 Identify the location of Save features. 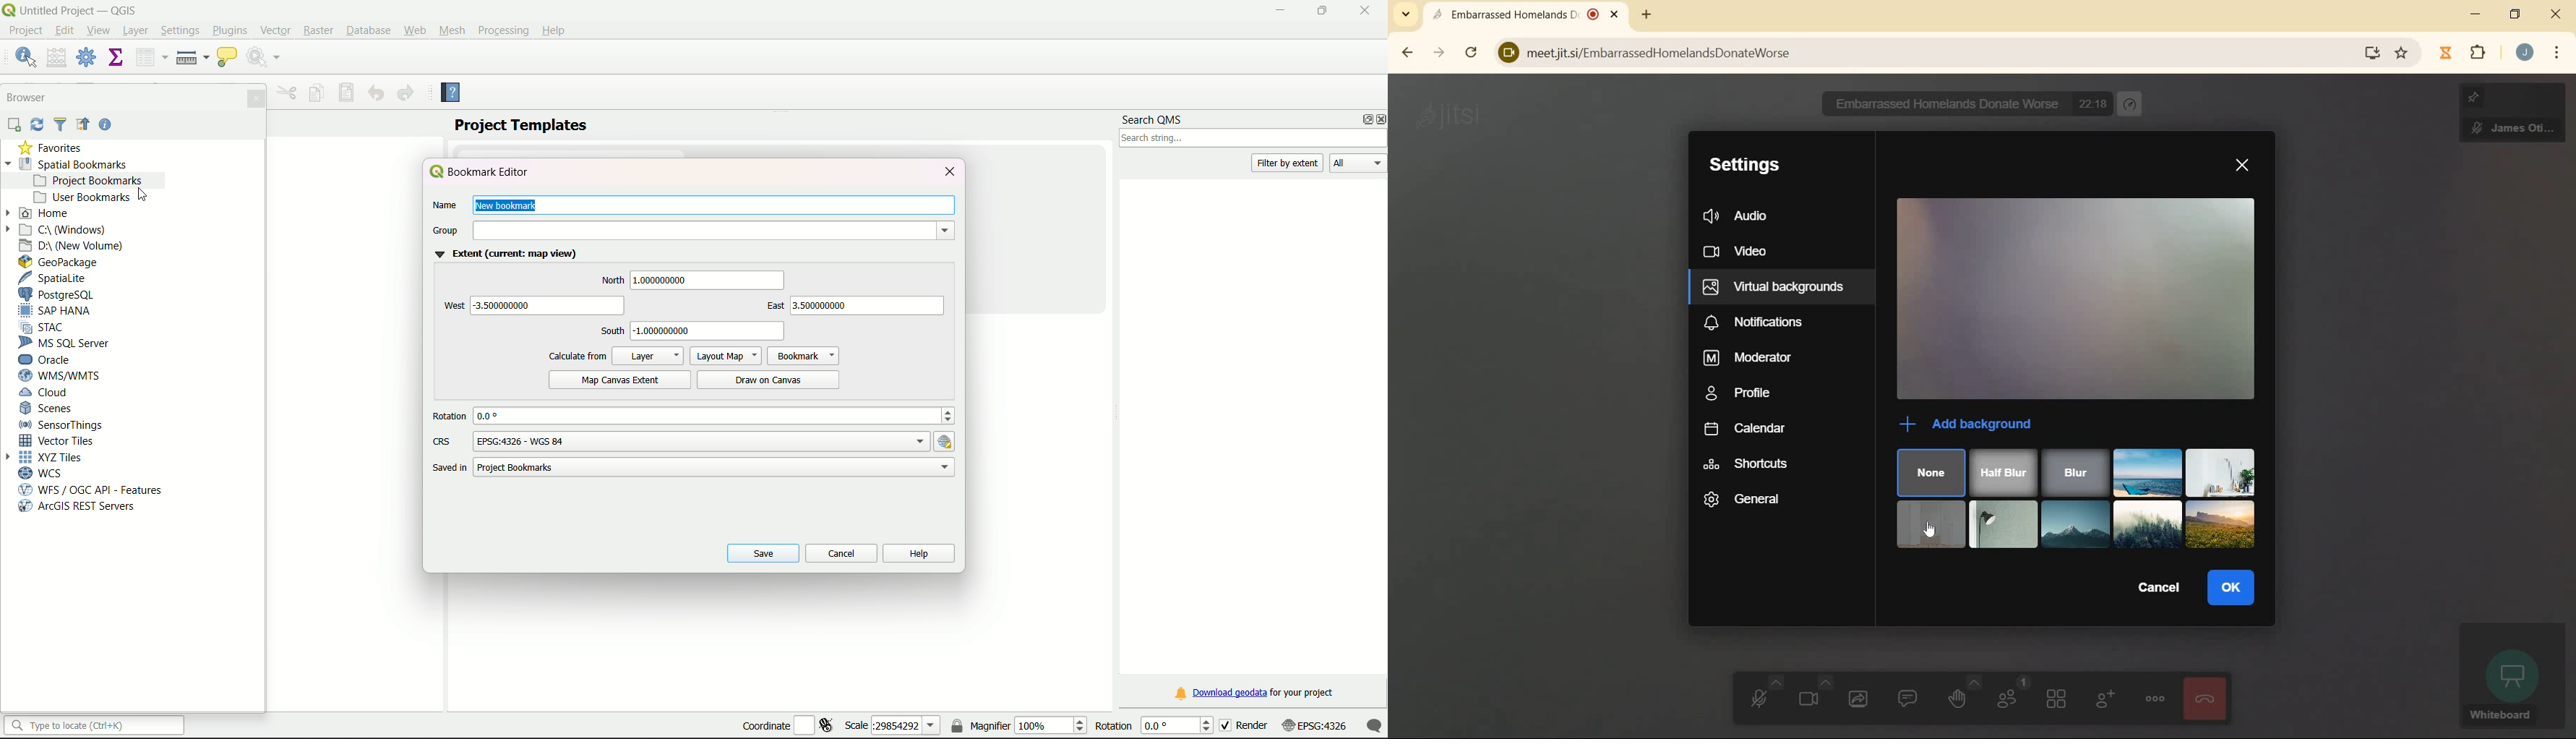
(348, 93).